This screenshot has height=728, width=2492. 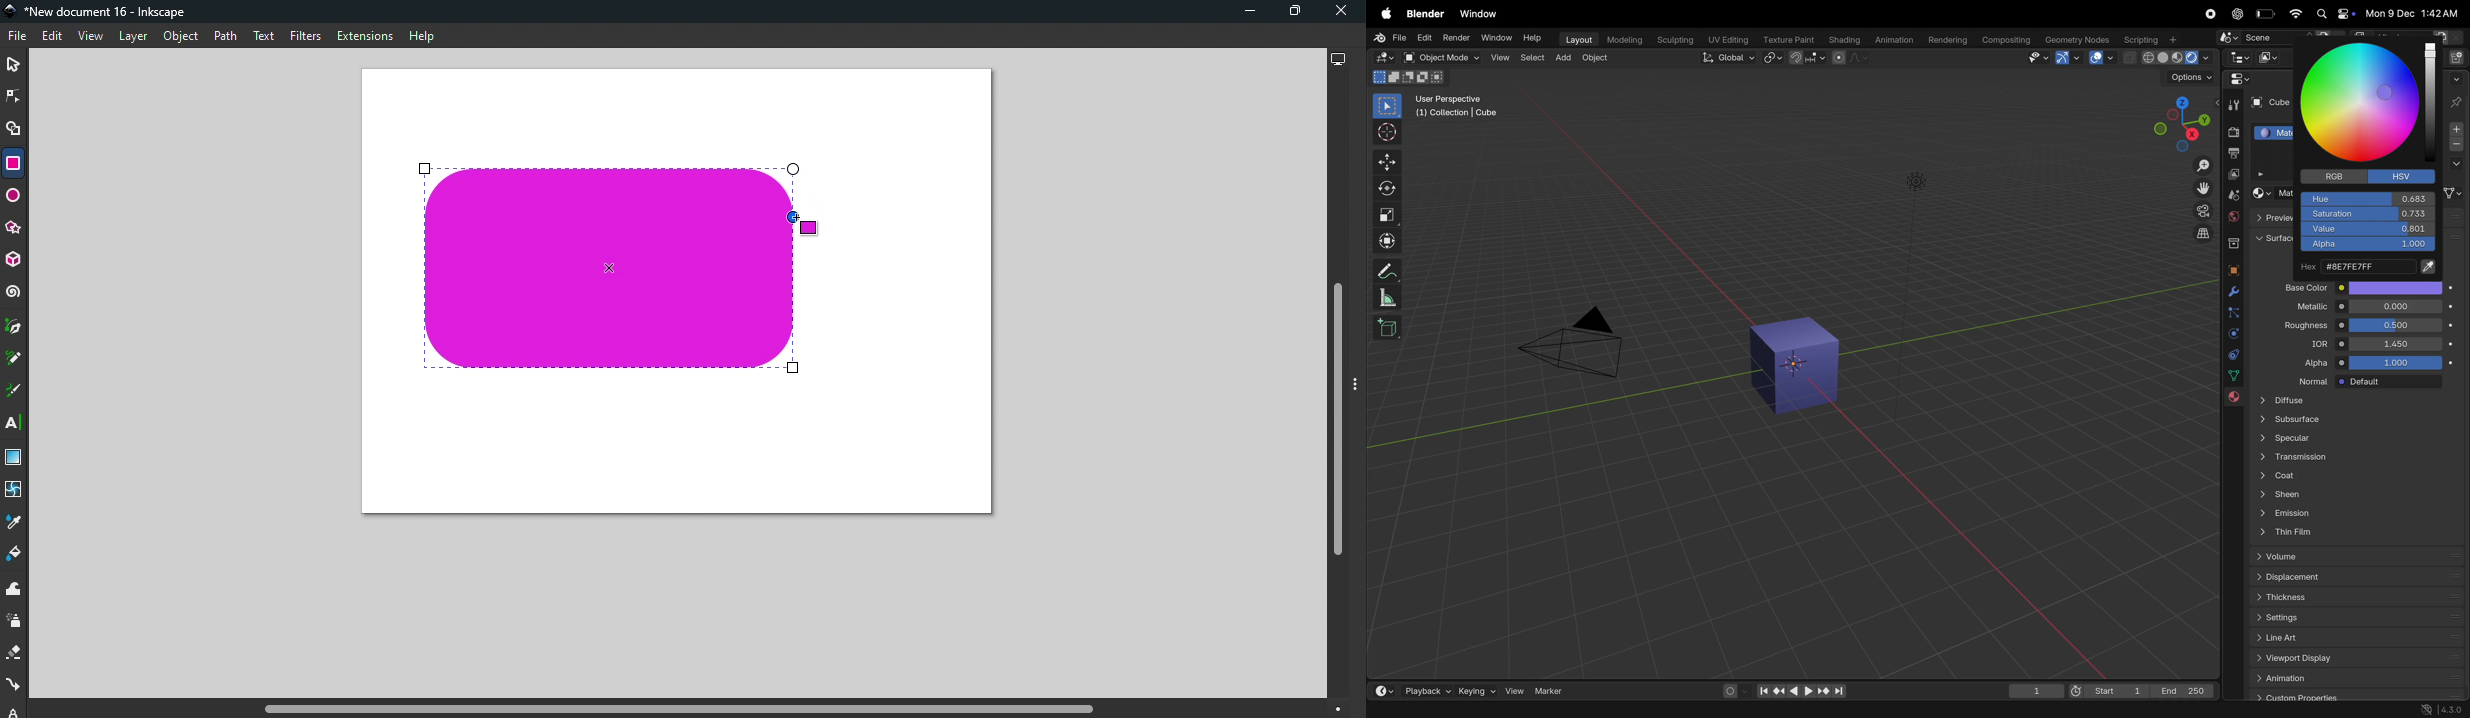 I want to click on view, so click(x=1499, y=59).